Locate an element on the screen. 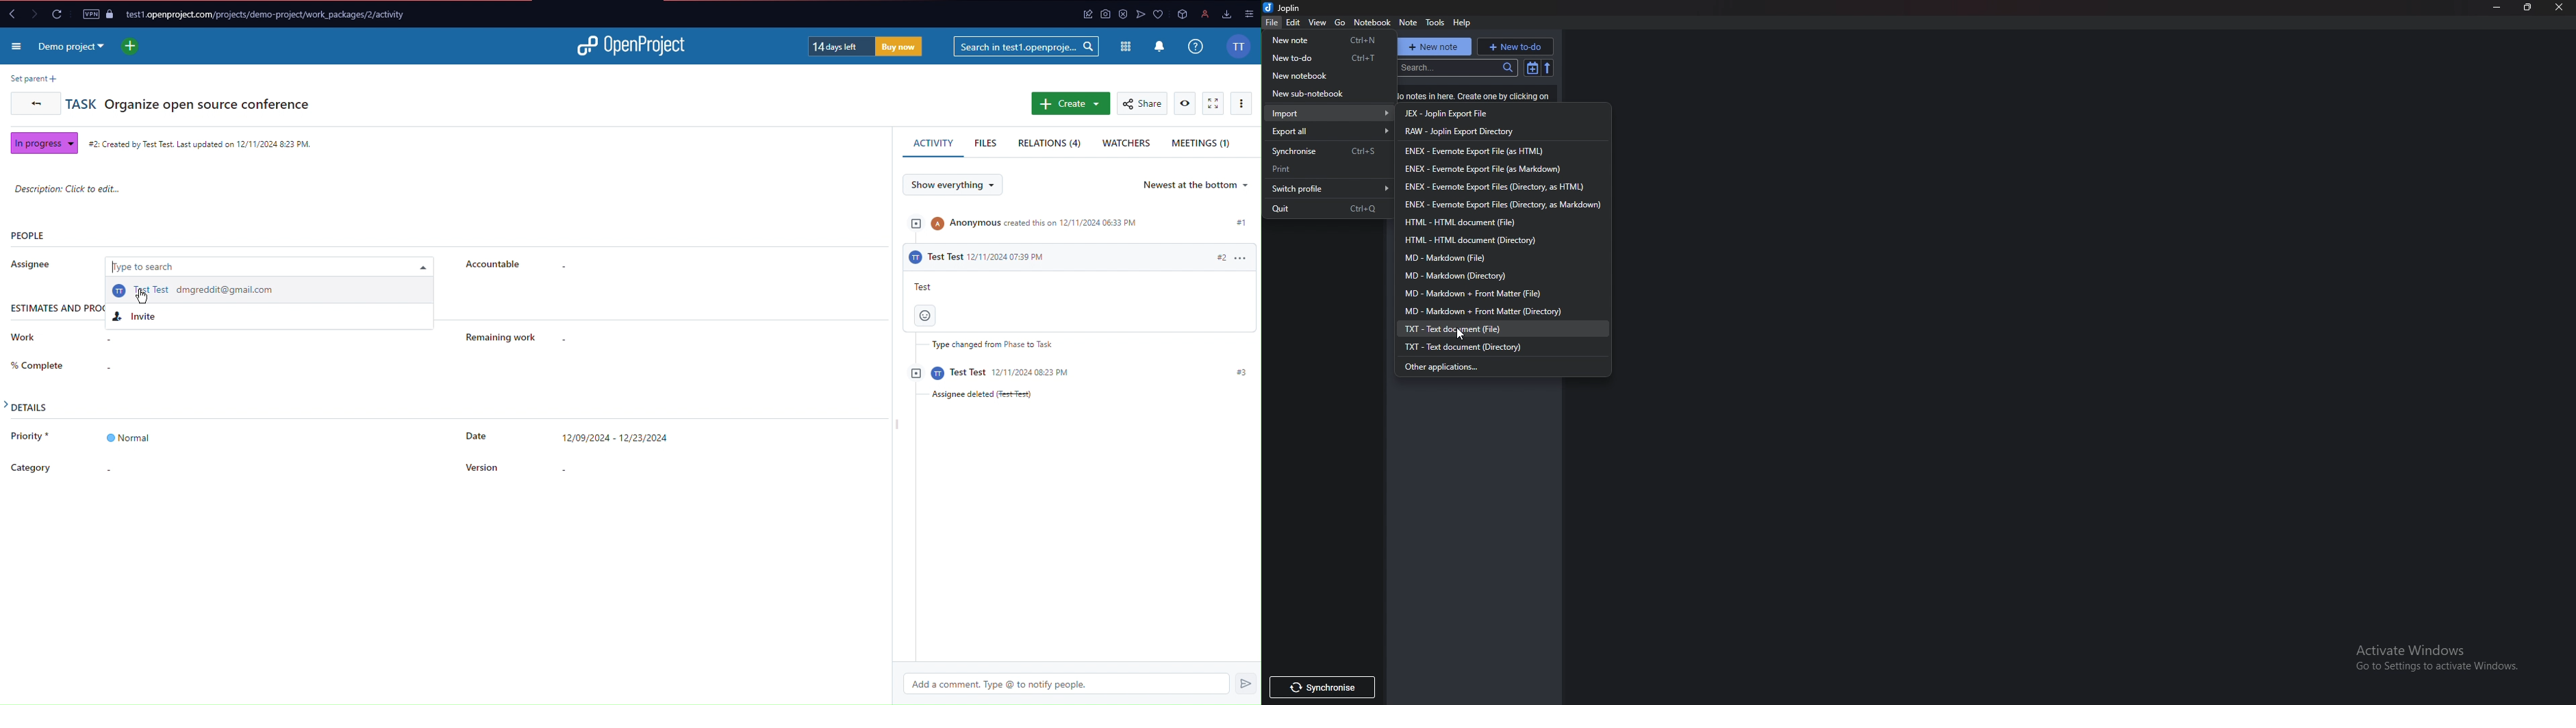 Image resolution: width=2576 pixels, height=728 pixels. markdown file is located at coordinates (1452, 257).